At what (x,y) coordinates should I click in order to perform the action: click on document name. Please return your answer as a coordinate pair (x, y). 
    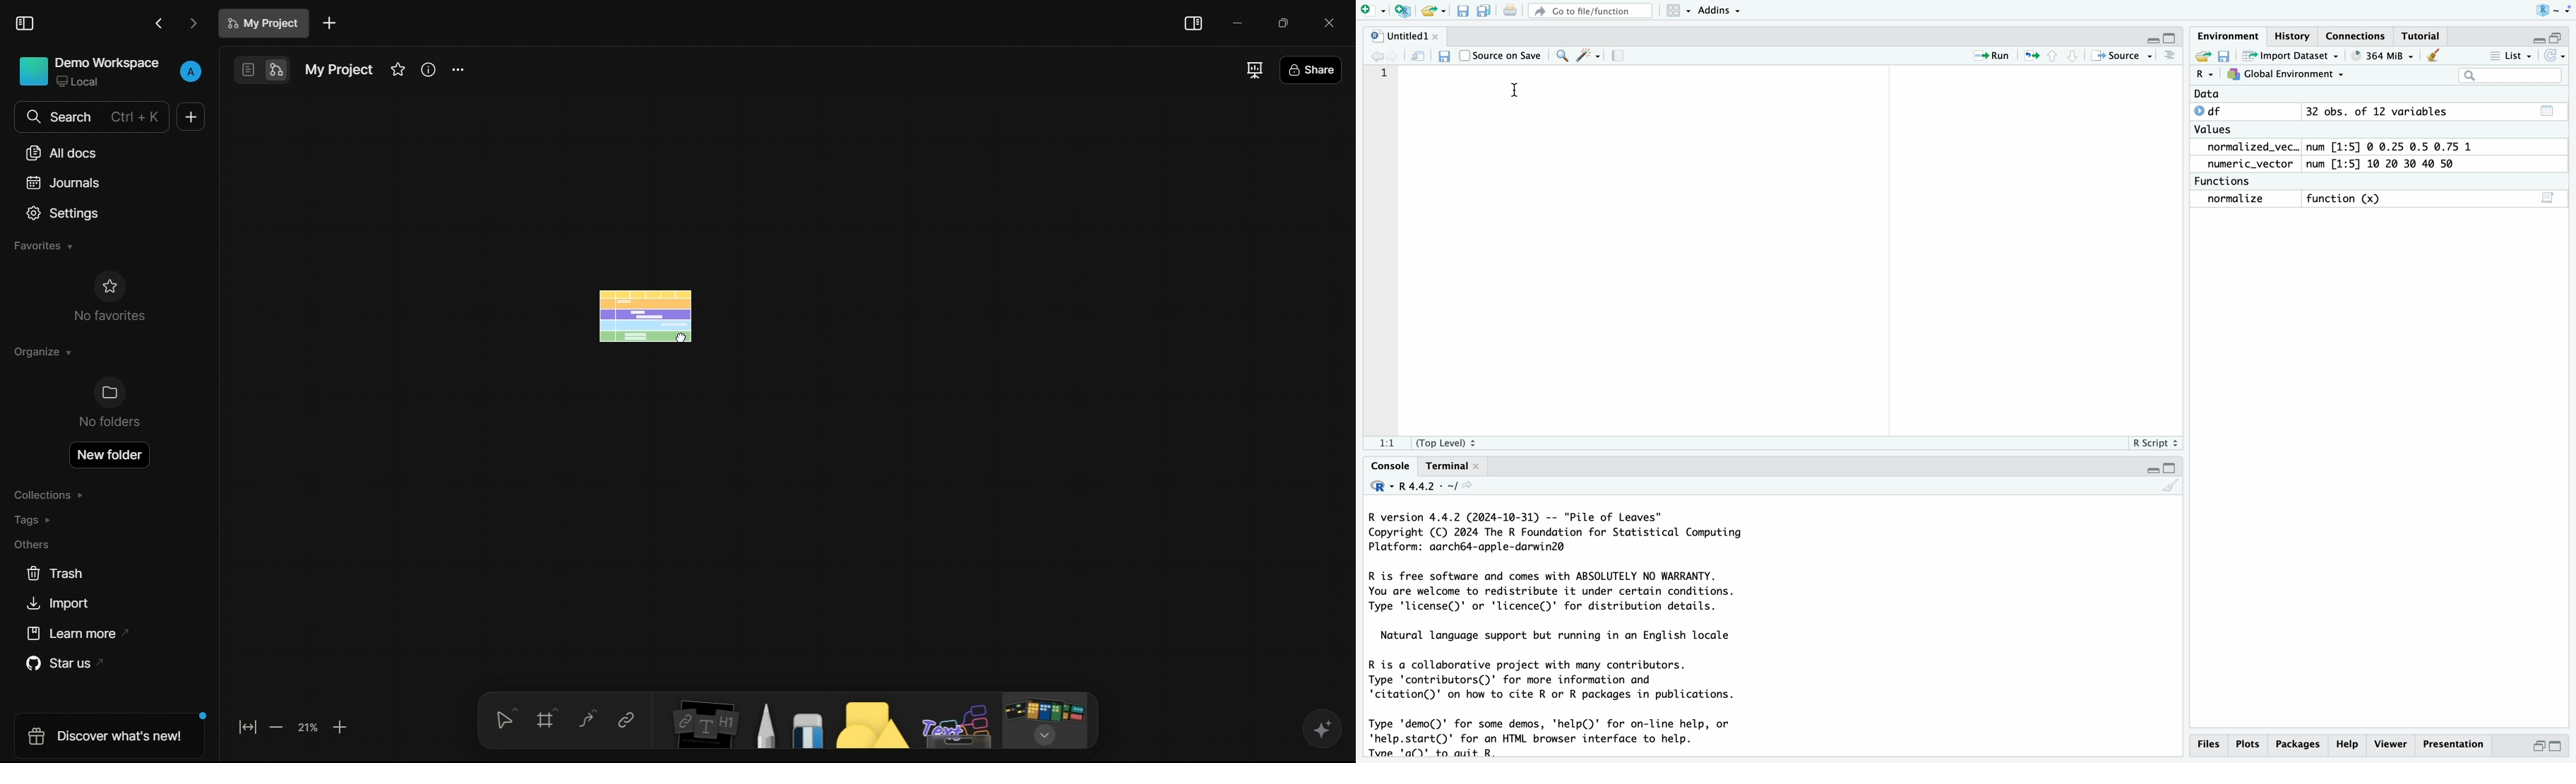
    Looking at the image, I should click on (263, 23).